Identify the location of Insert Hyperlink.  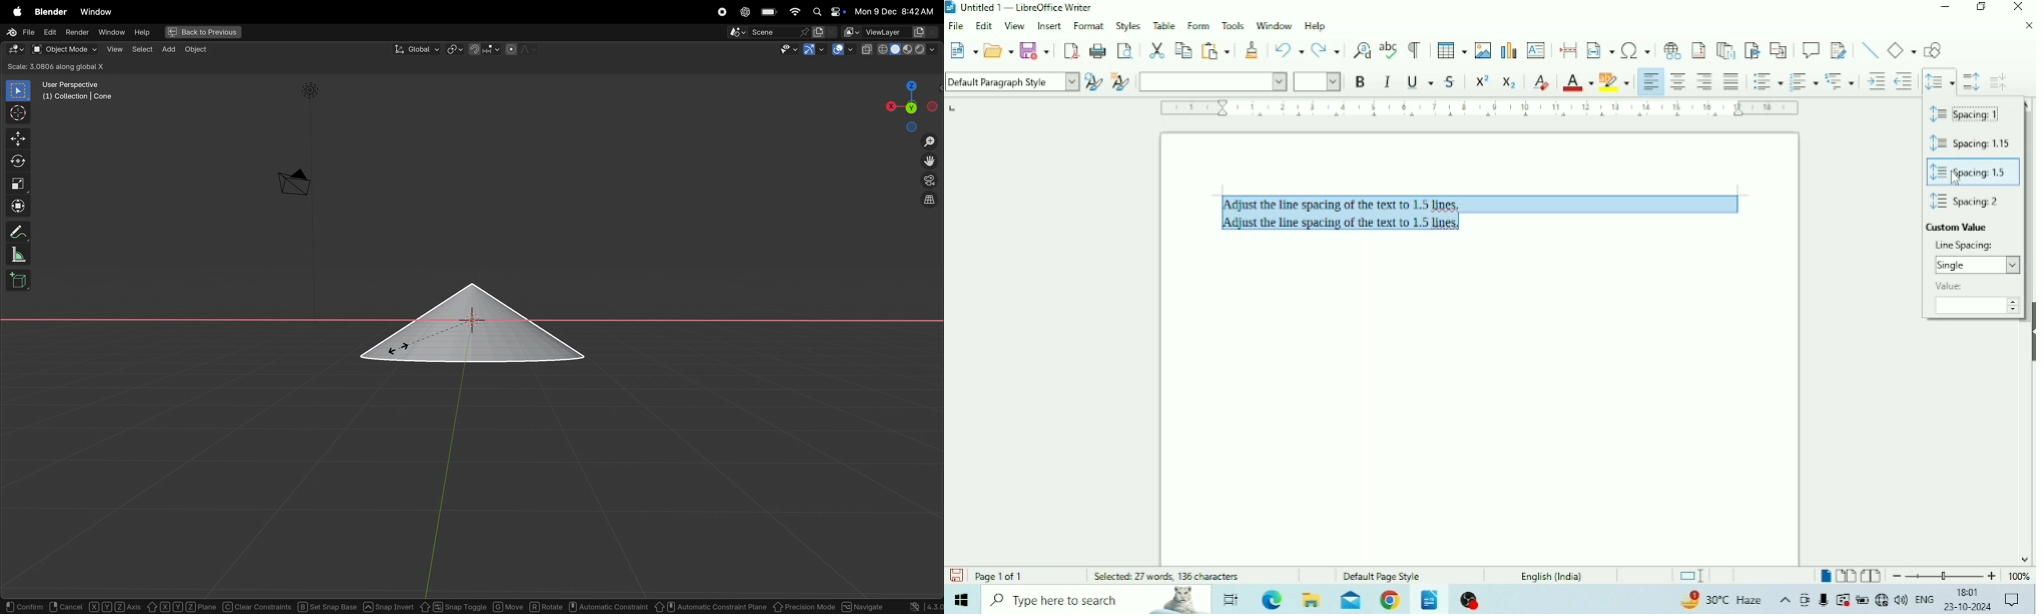
(1672, 49).